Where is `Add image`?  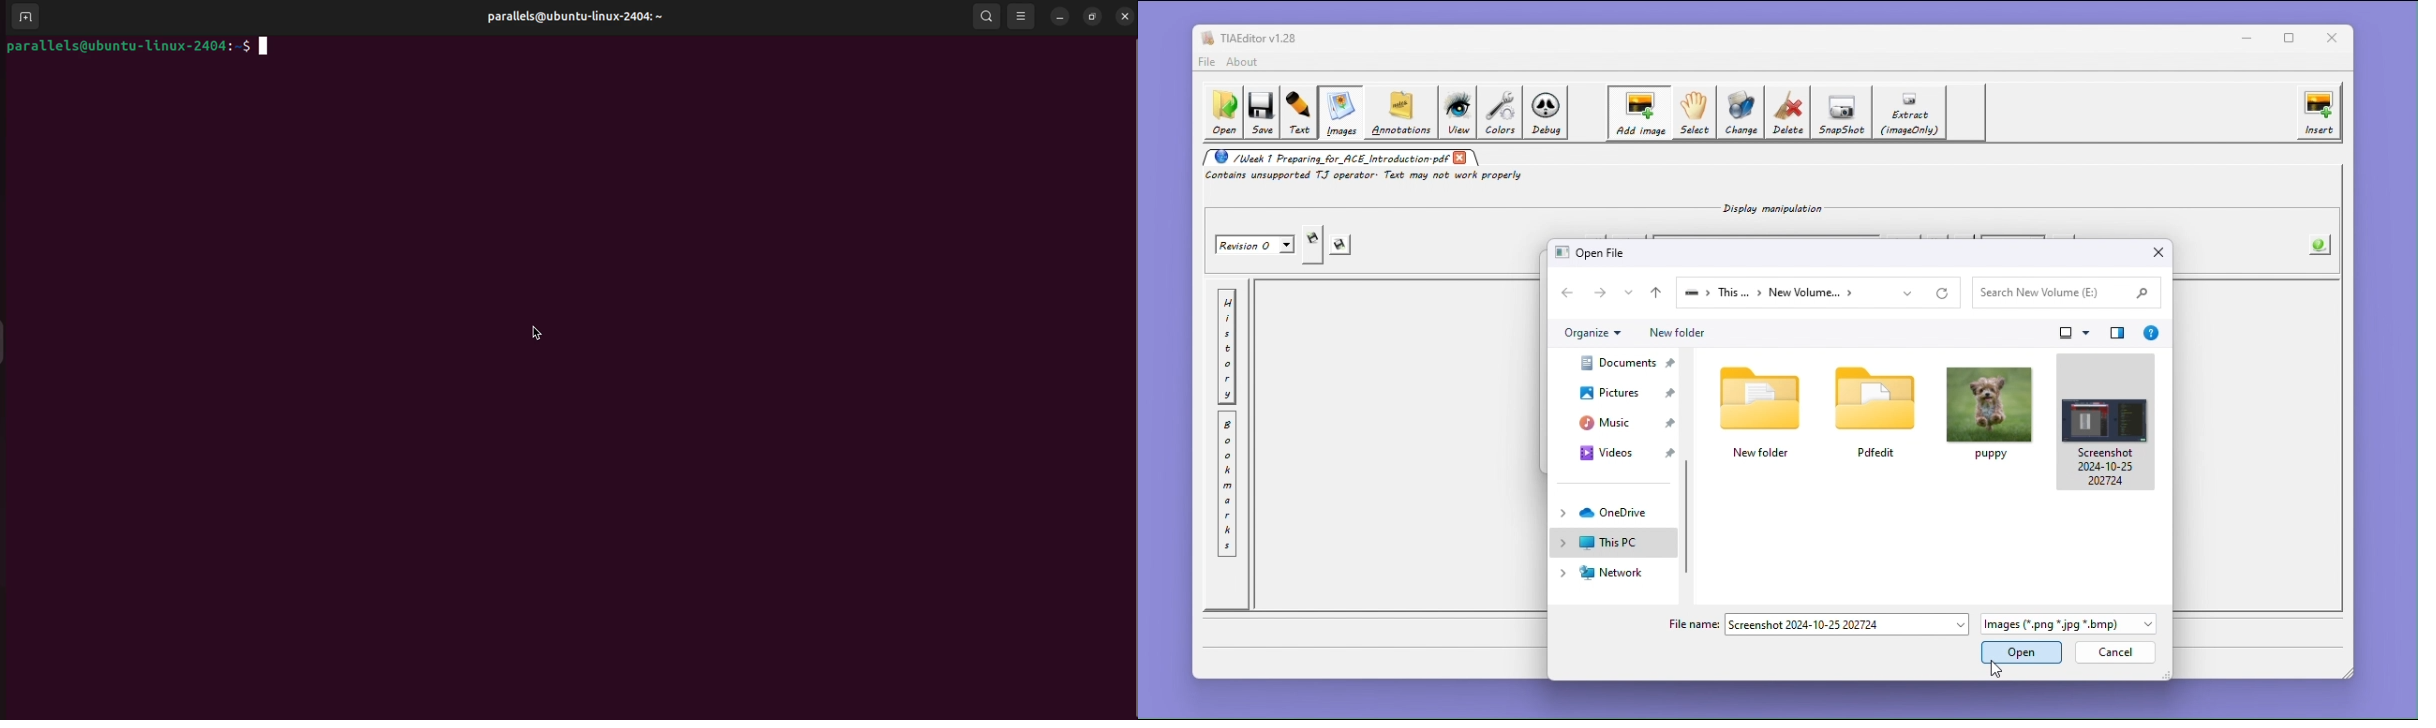 Add image is located at coordinates (1638, 113).